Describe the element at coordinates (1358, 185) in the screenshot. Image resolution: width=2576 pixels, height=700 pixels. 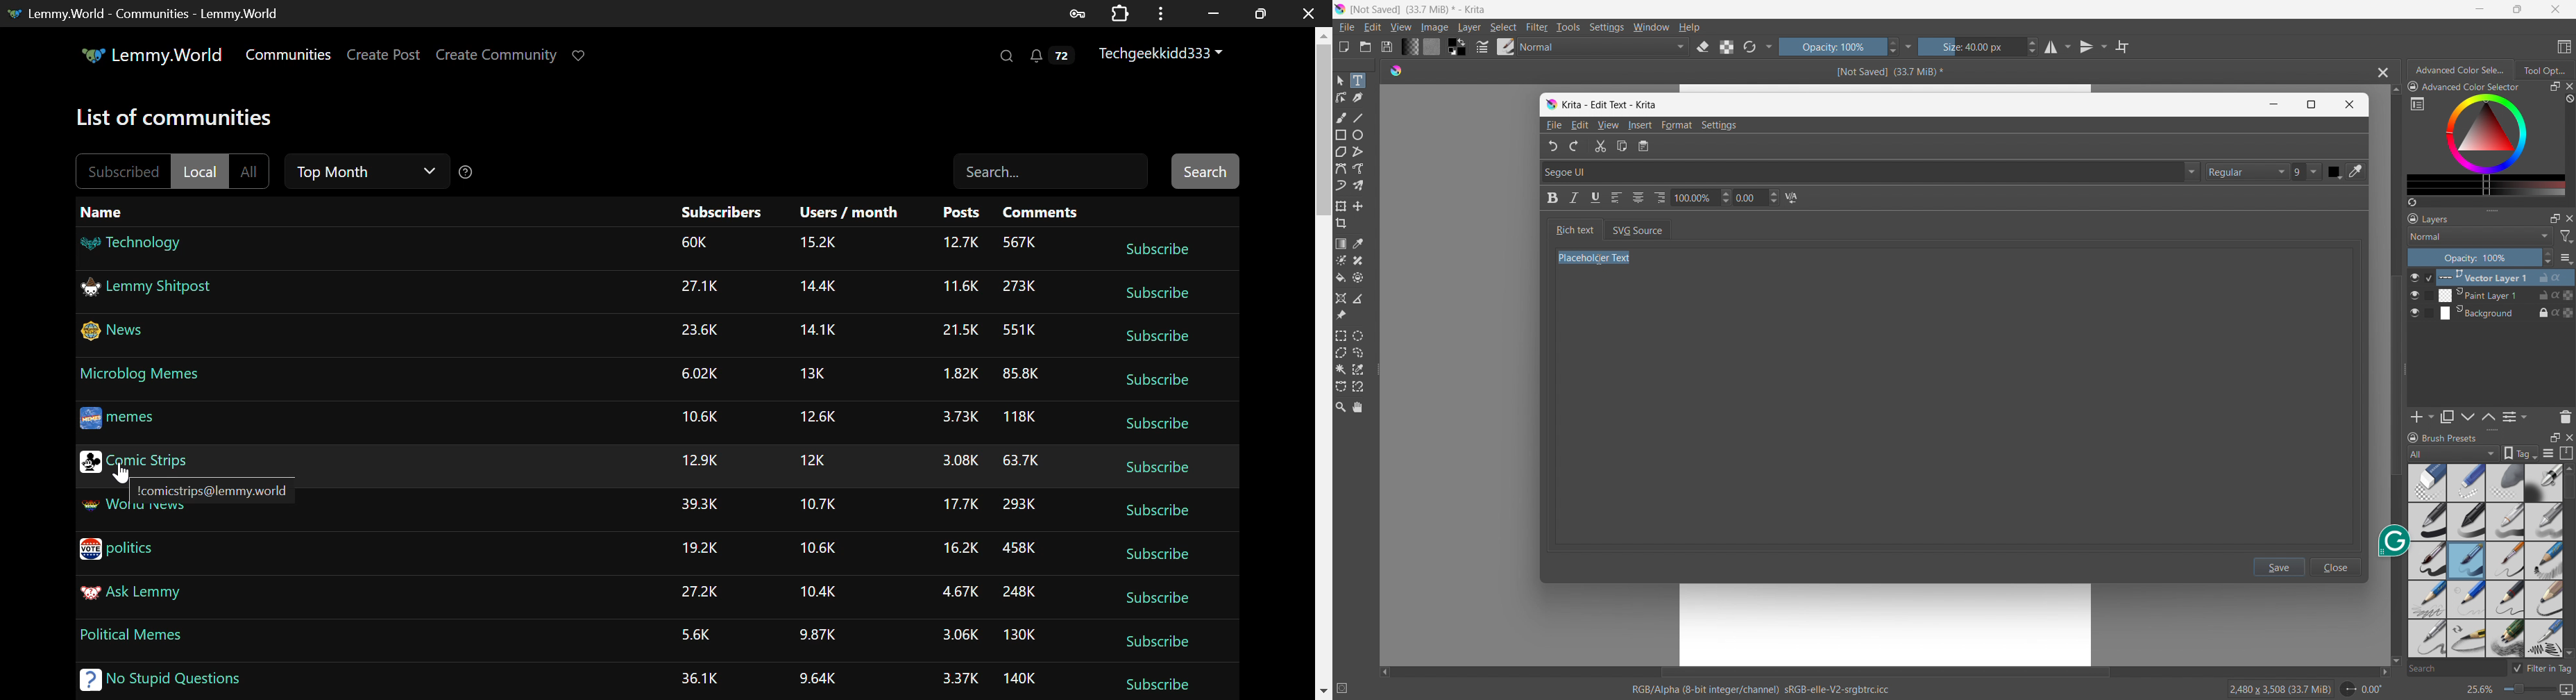
I see `multibrush tool` at that location.